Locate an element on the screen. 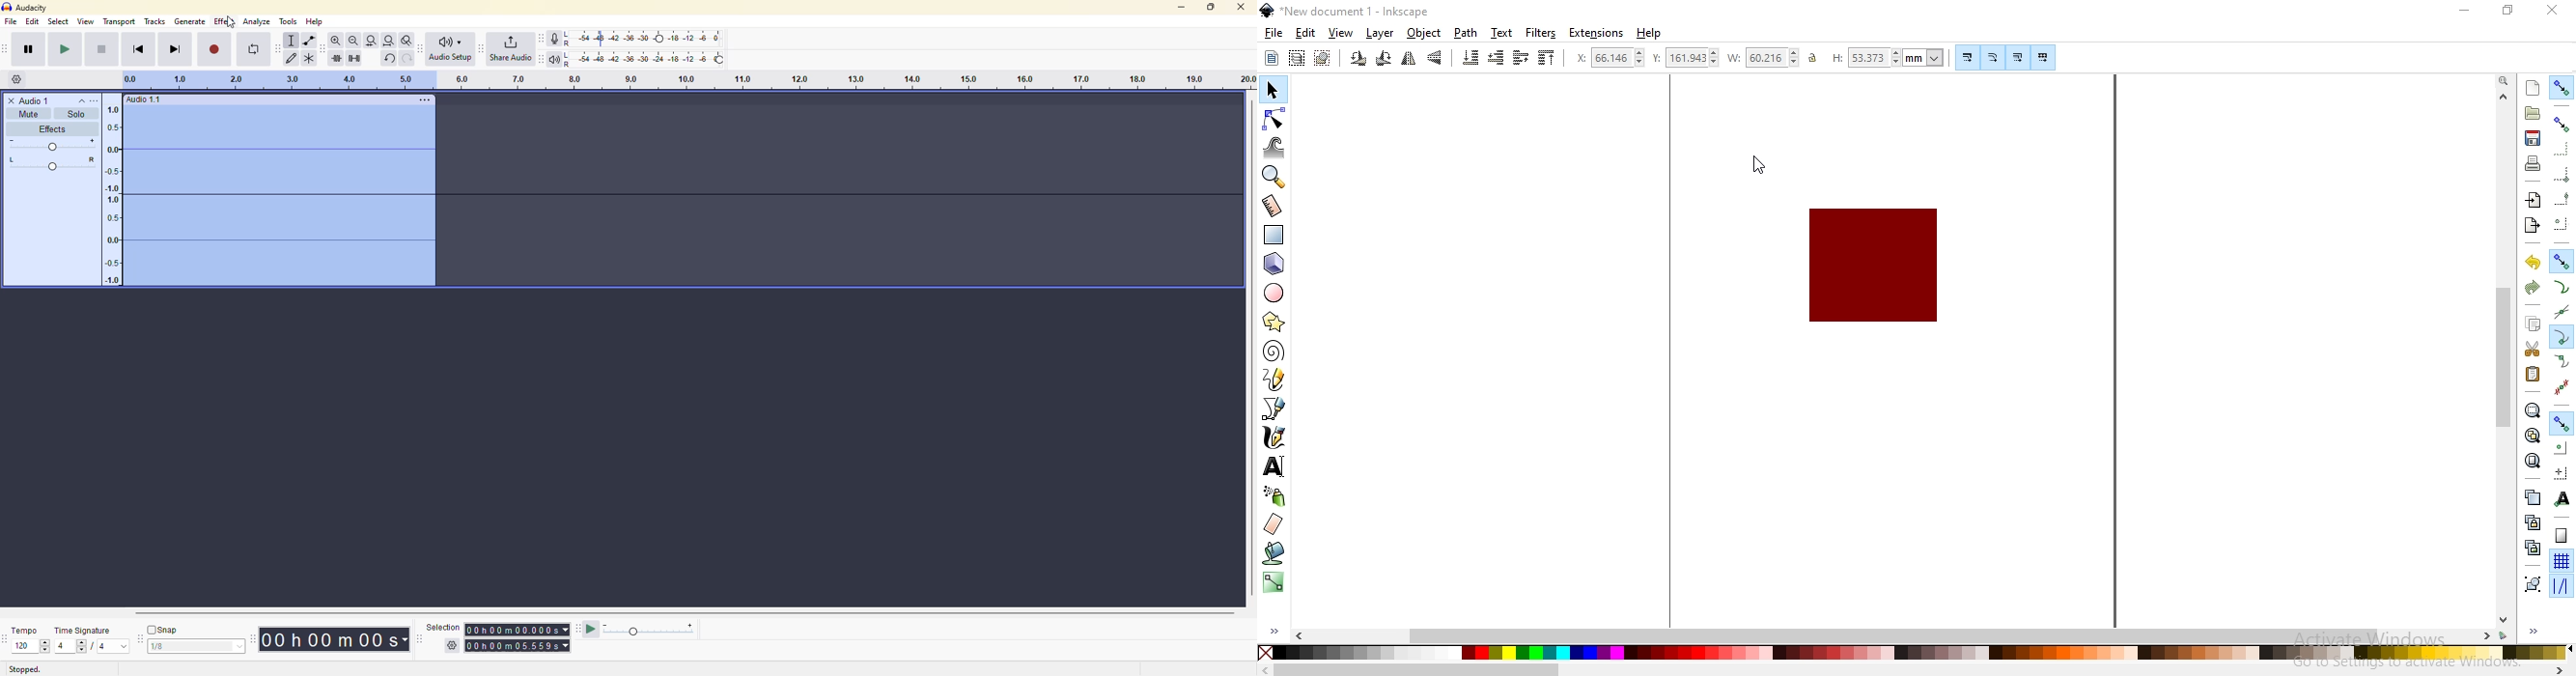 The height and width of the screenshot is (700, 2576). draw bazier lines and straight lines is located at coordinates (1274, 408).